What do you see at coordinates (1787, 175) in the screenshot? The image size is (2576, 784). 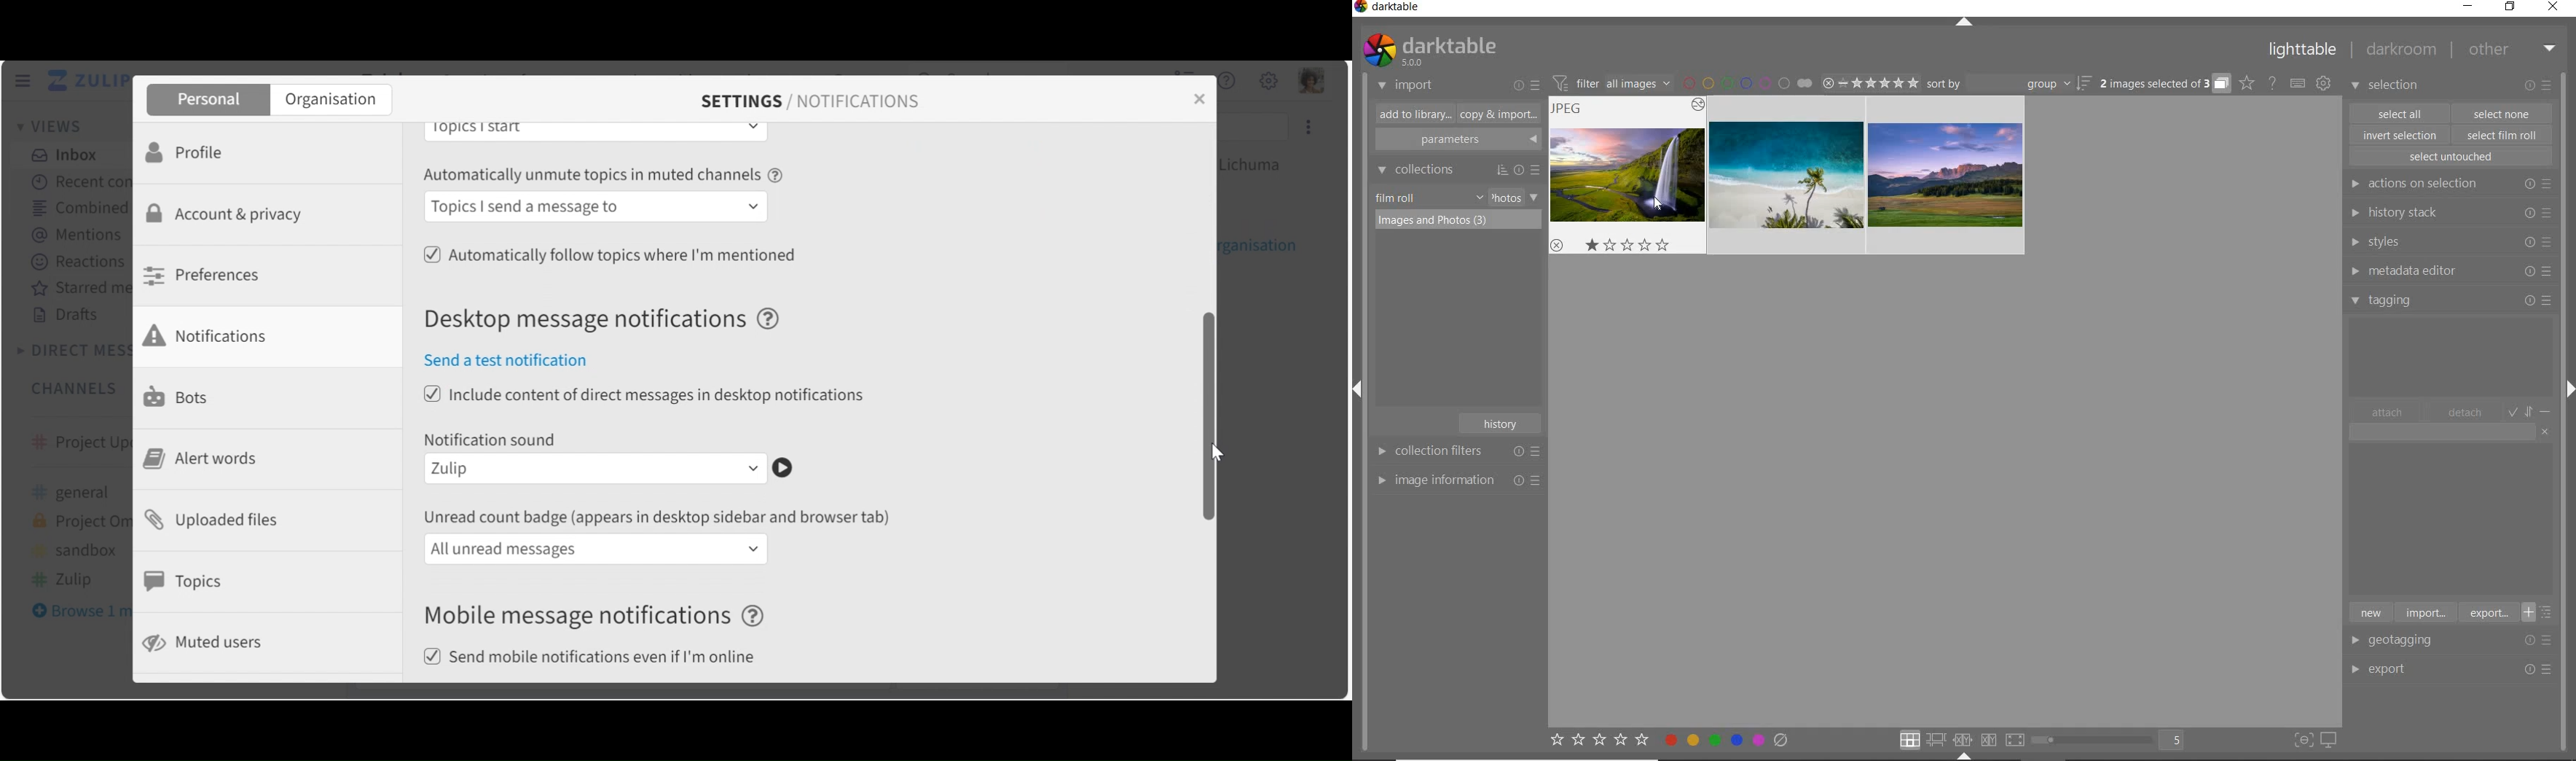 I see `images` at bounding box center [1787, 175].